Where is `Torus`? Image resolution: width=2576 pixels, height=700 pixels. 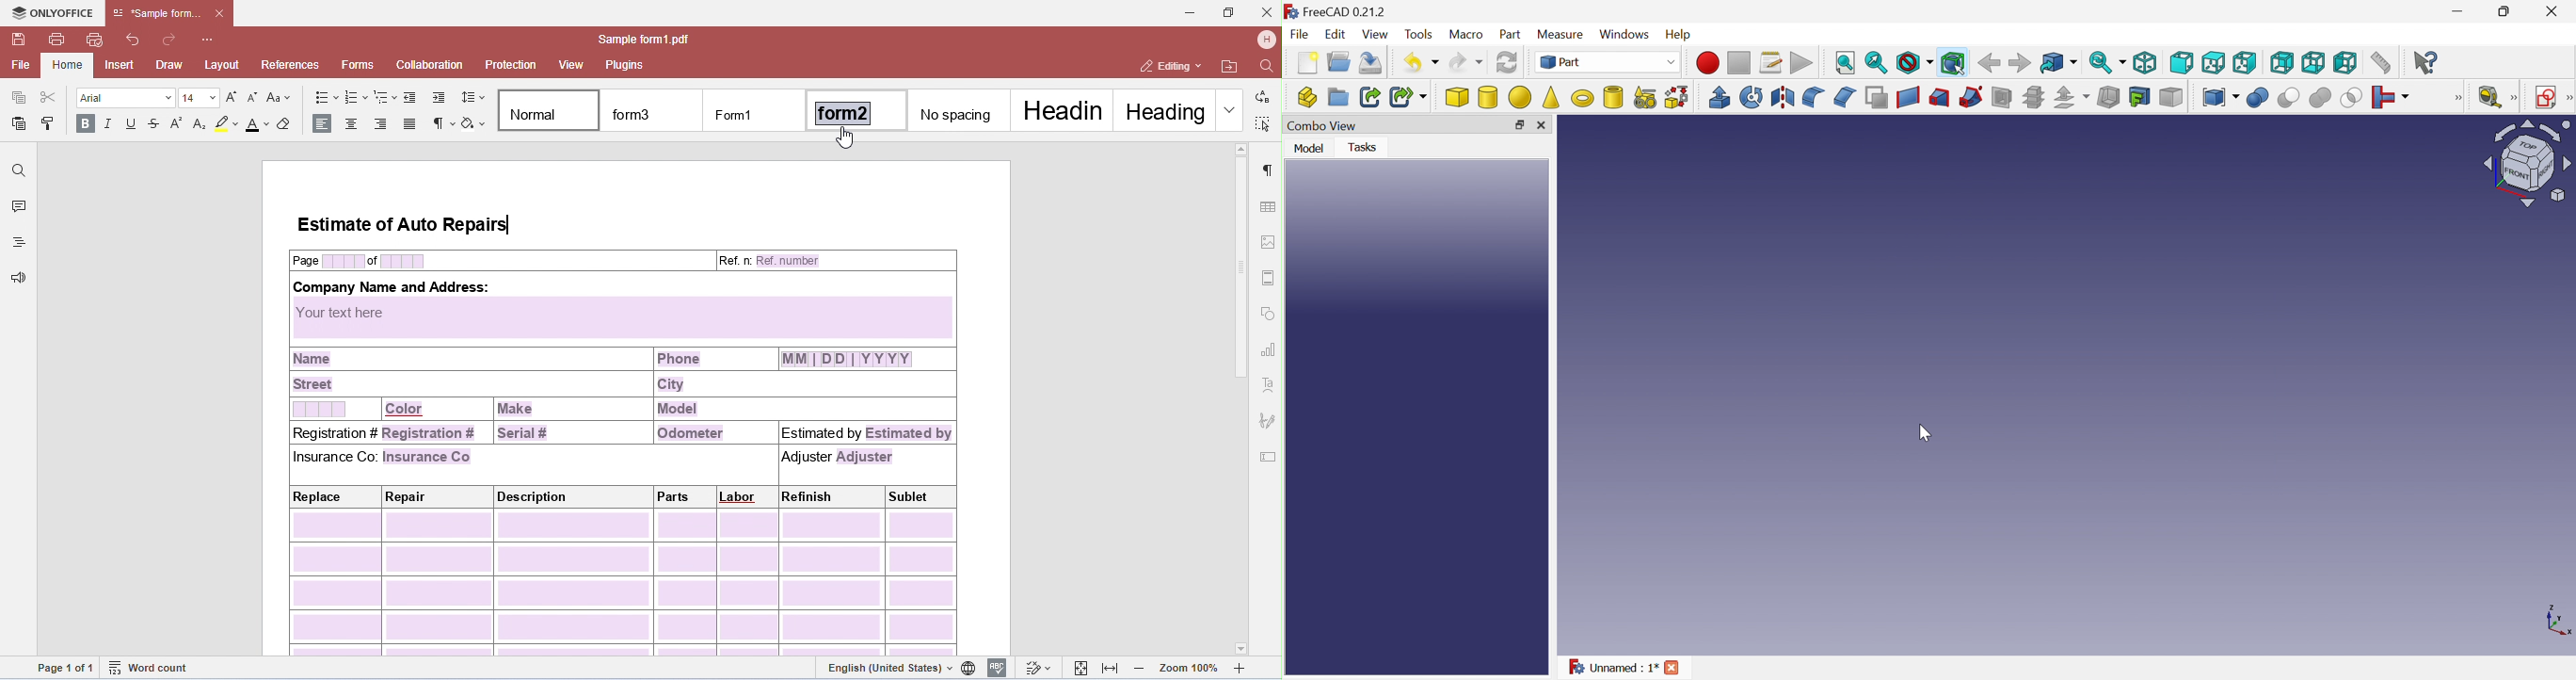
Torus is located at coordinates (1582, 98).